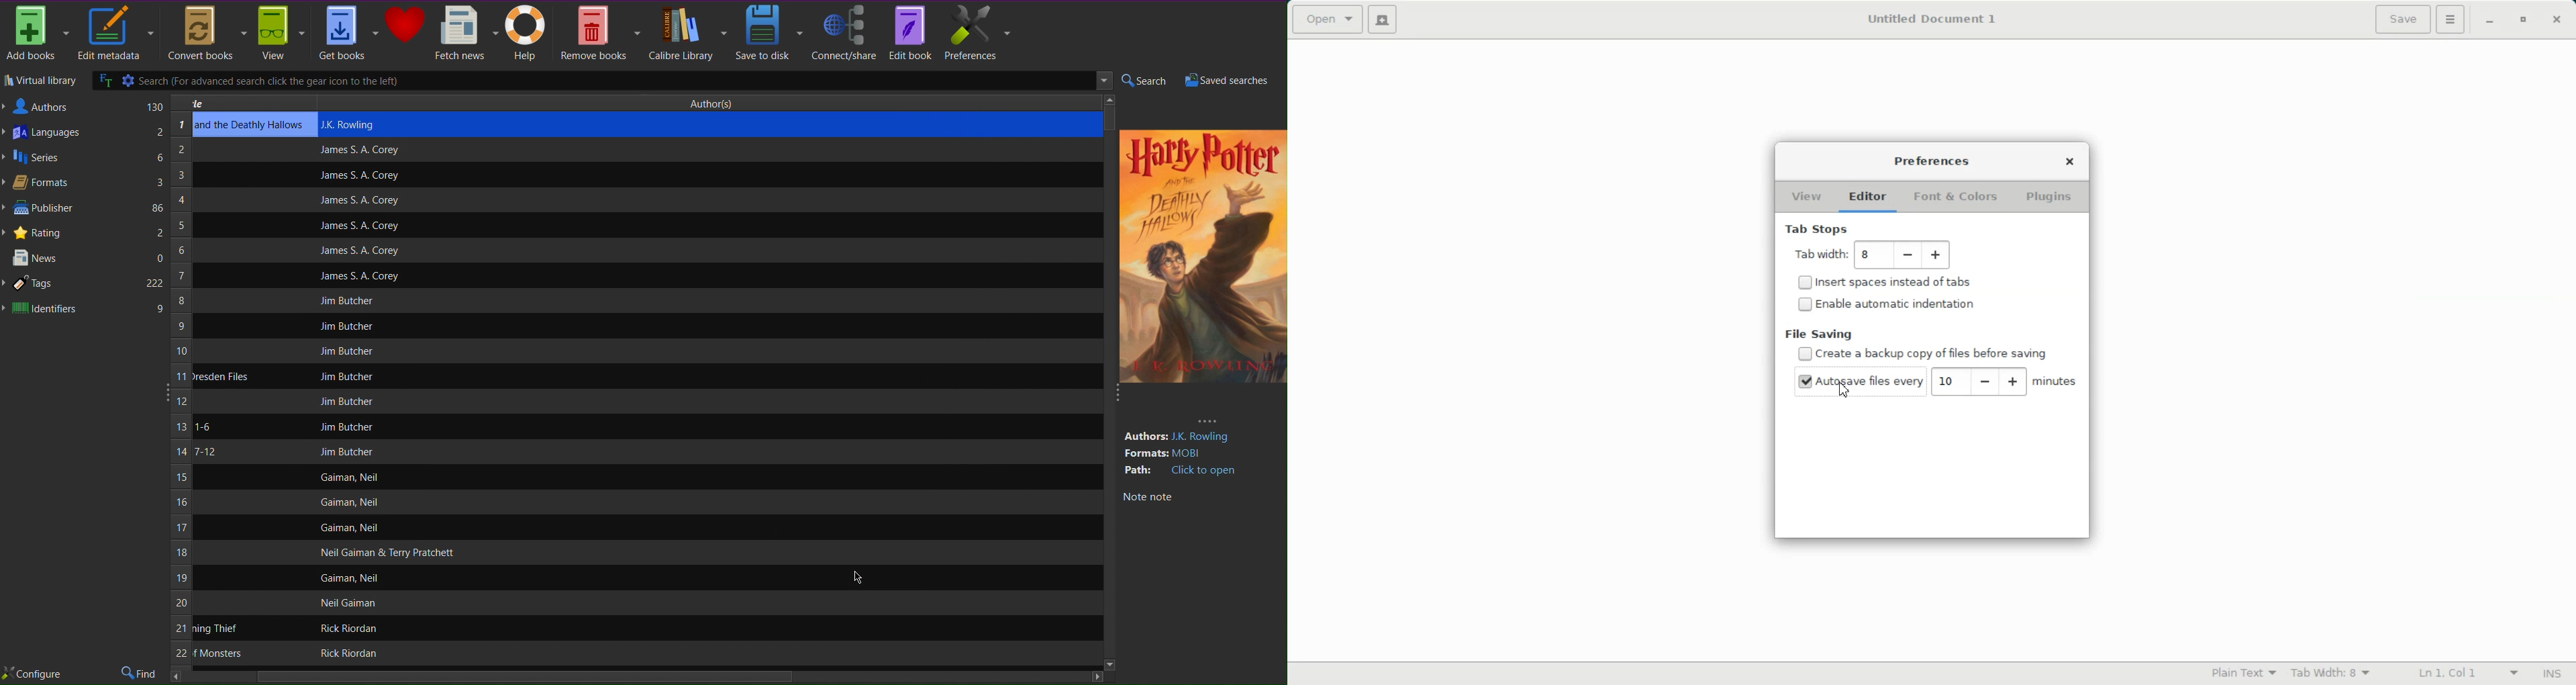 This screenshot has width=2576, height=700. Describe the element at coordinates (217, 653) in the screenshot. I see `Monsters` at that location.